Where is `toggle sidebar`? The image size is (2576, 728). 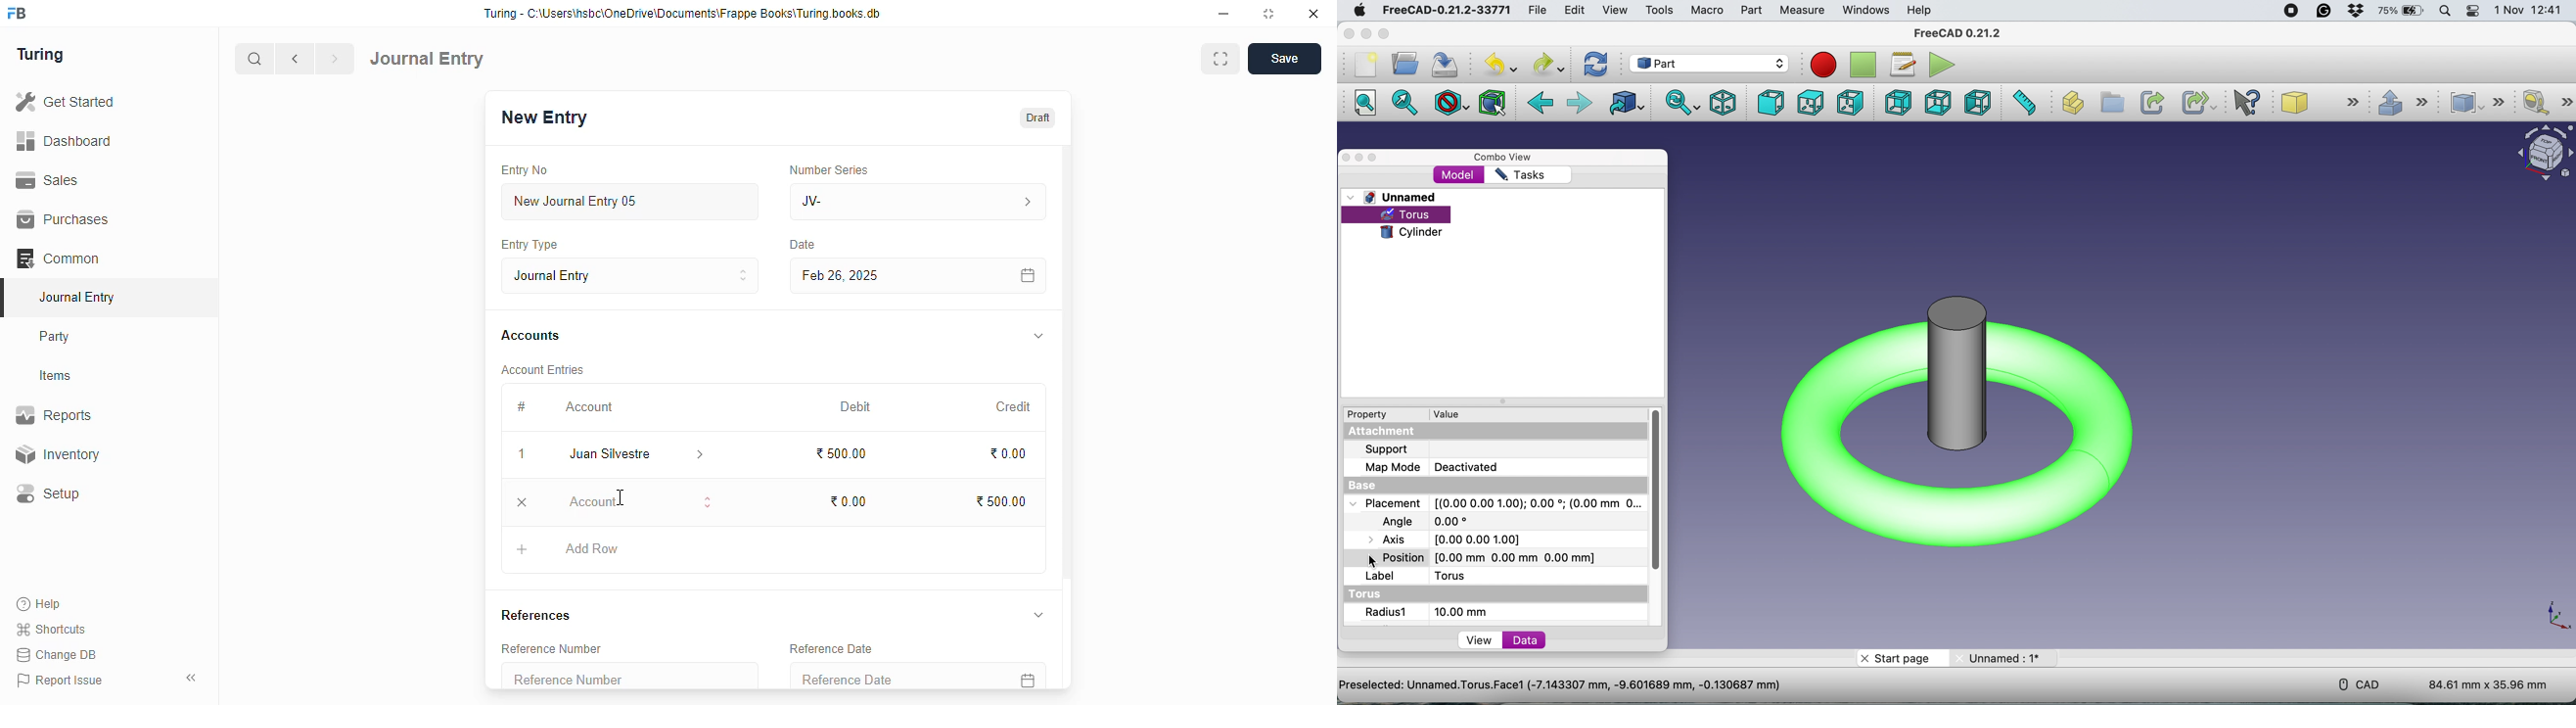
toggle sidebar is located at coordinates (193, 678).